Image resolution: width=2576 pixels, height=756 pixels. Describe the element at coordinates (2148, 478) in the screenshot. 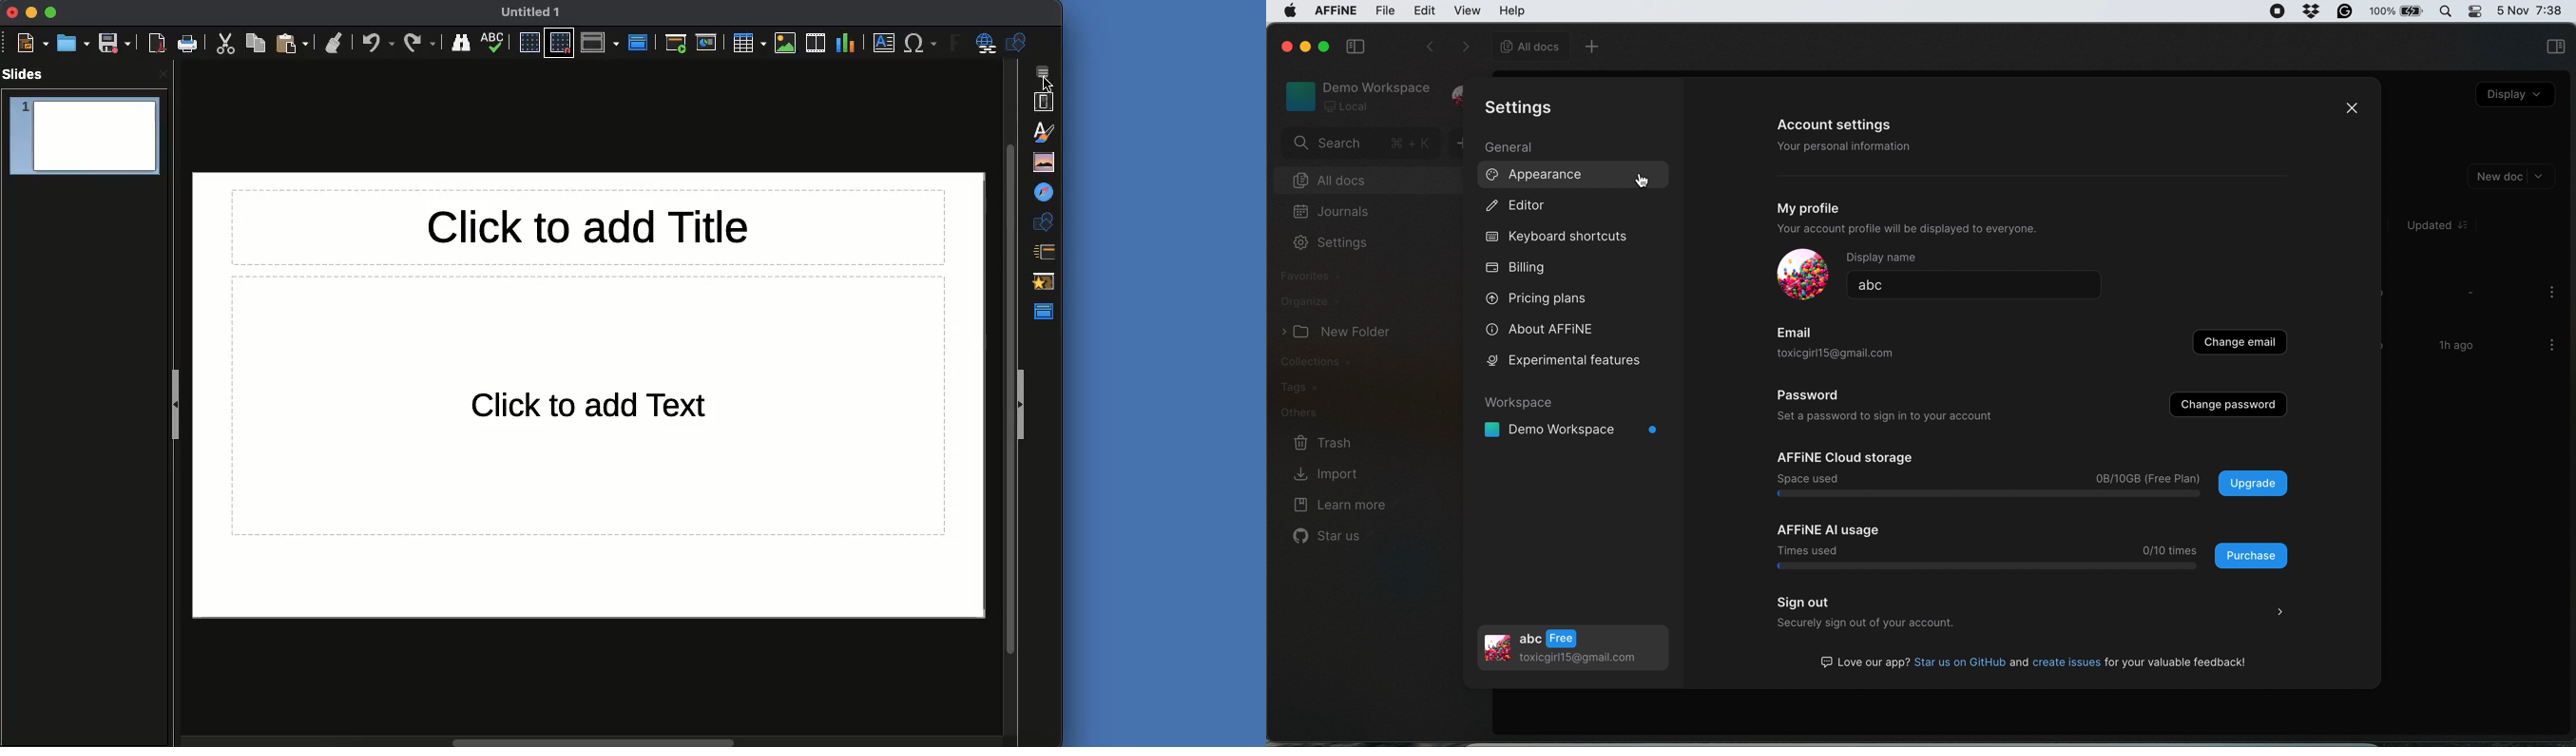

I see `0B/10GB (Free Plan)` at that location.